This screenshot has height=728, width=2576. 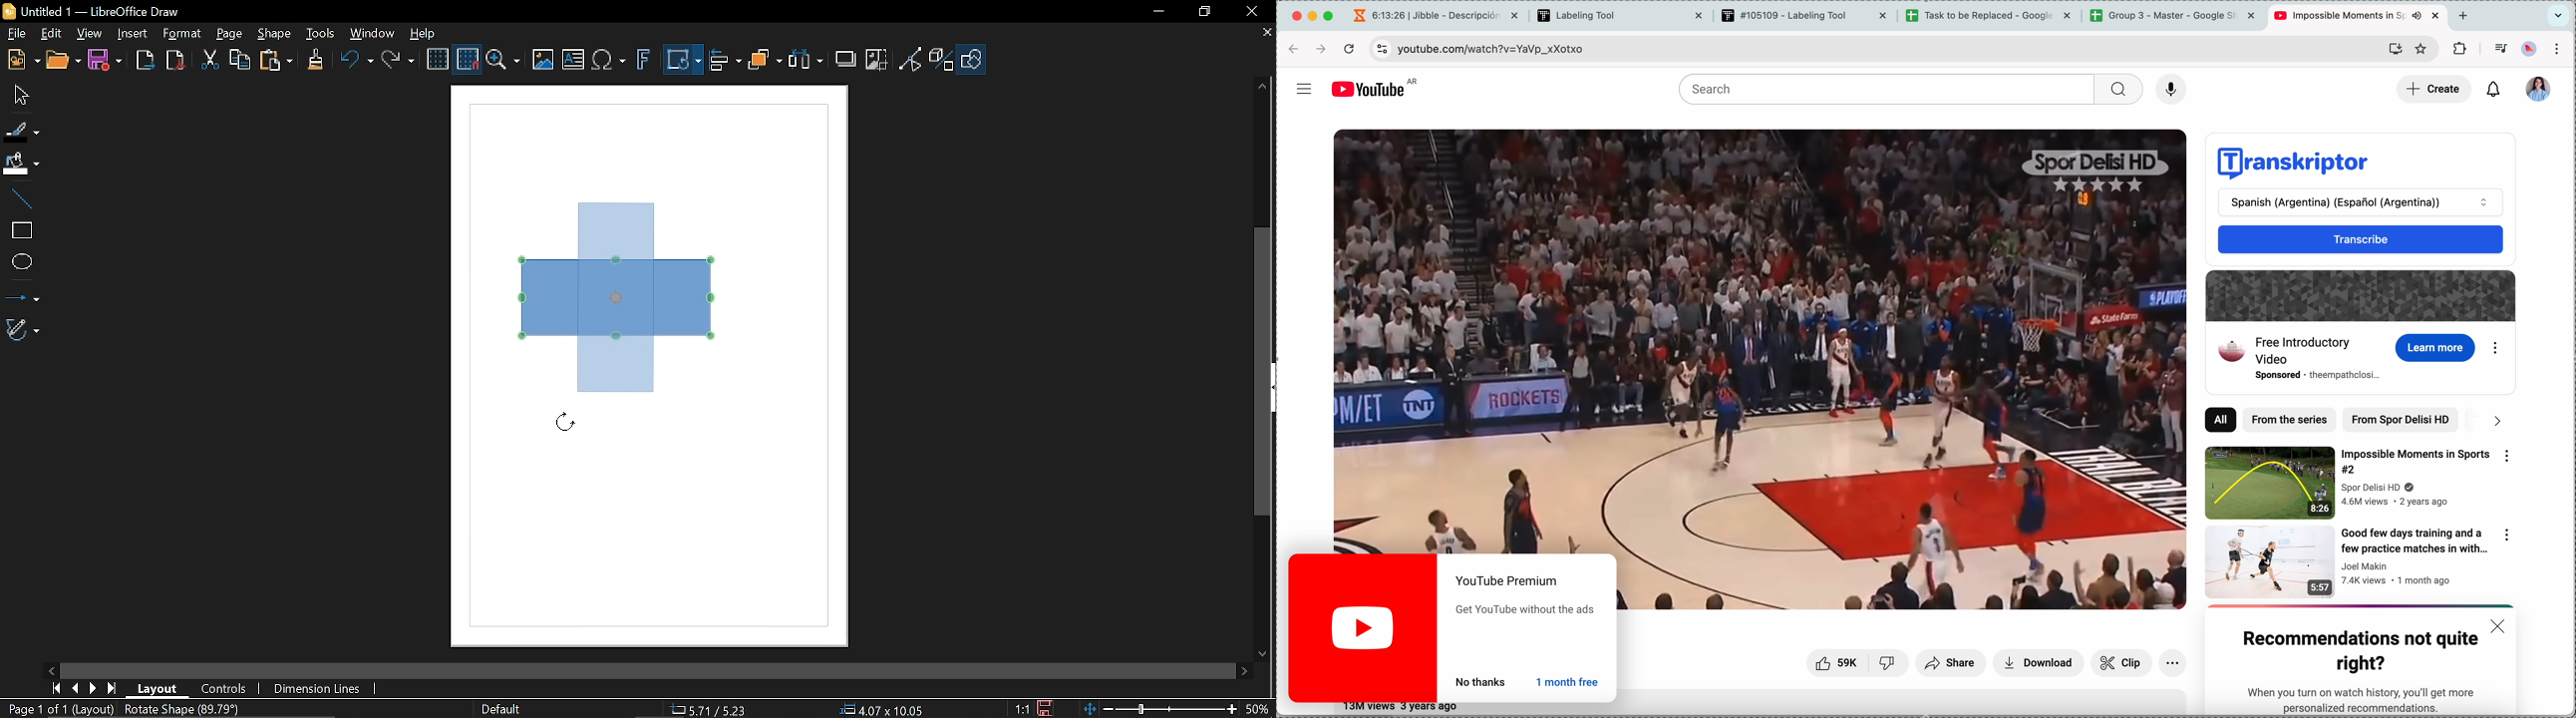 I want to click on download, so click(x=2038, y=664).